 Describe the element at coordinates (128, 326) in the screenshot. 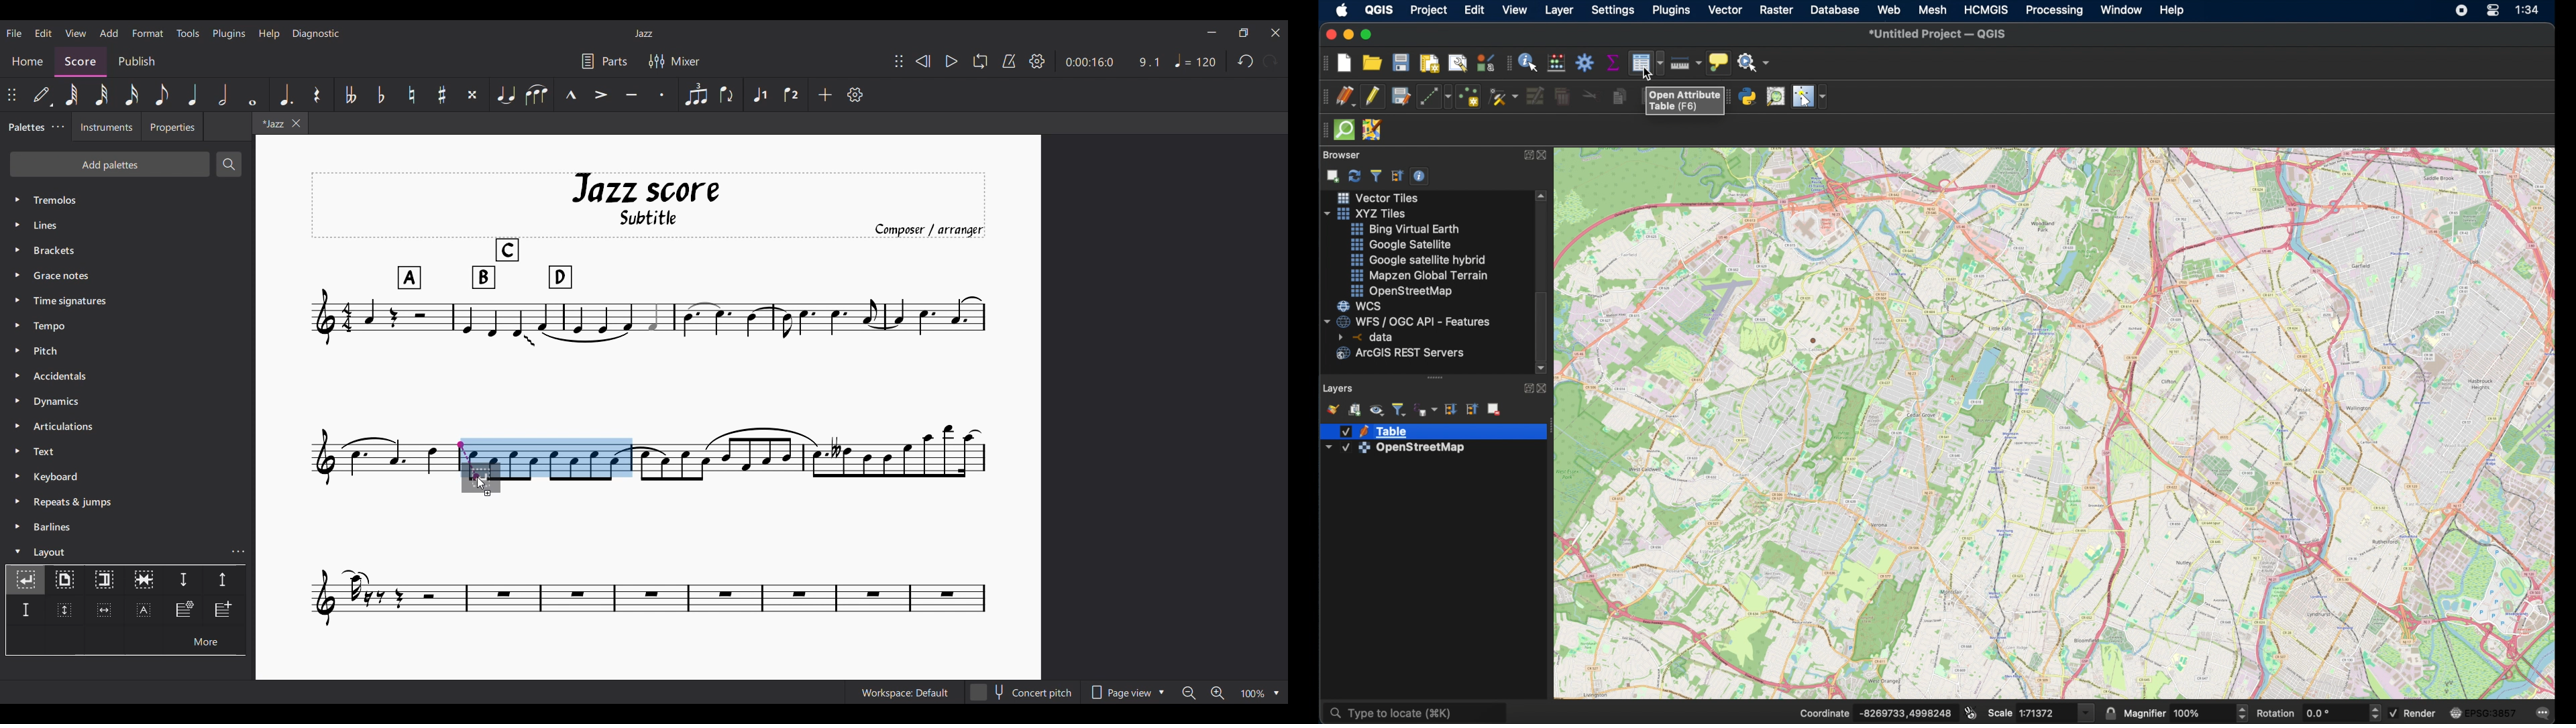

I see `Tempo` at that location.